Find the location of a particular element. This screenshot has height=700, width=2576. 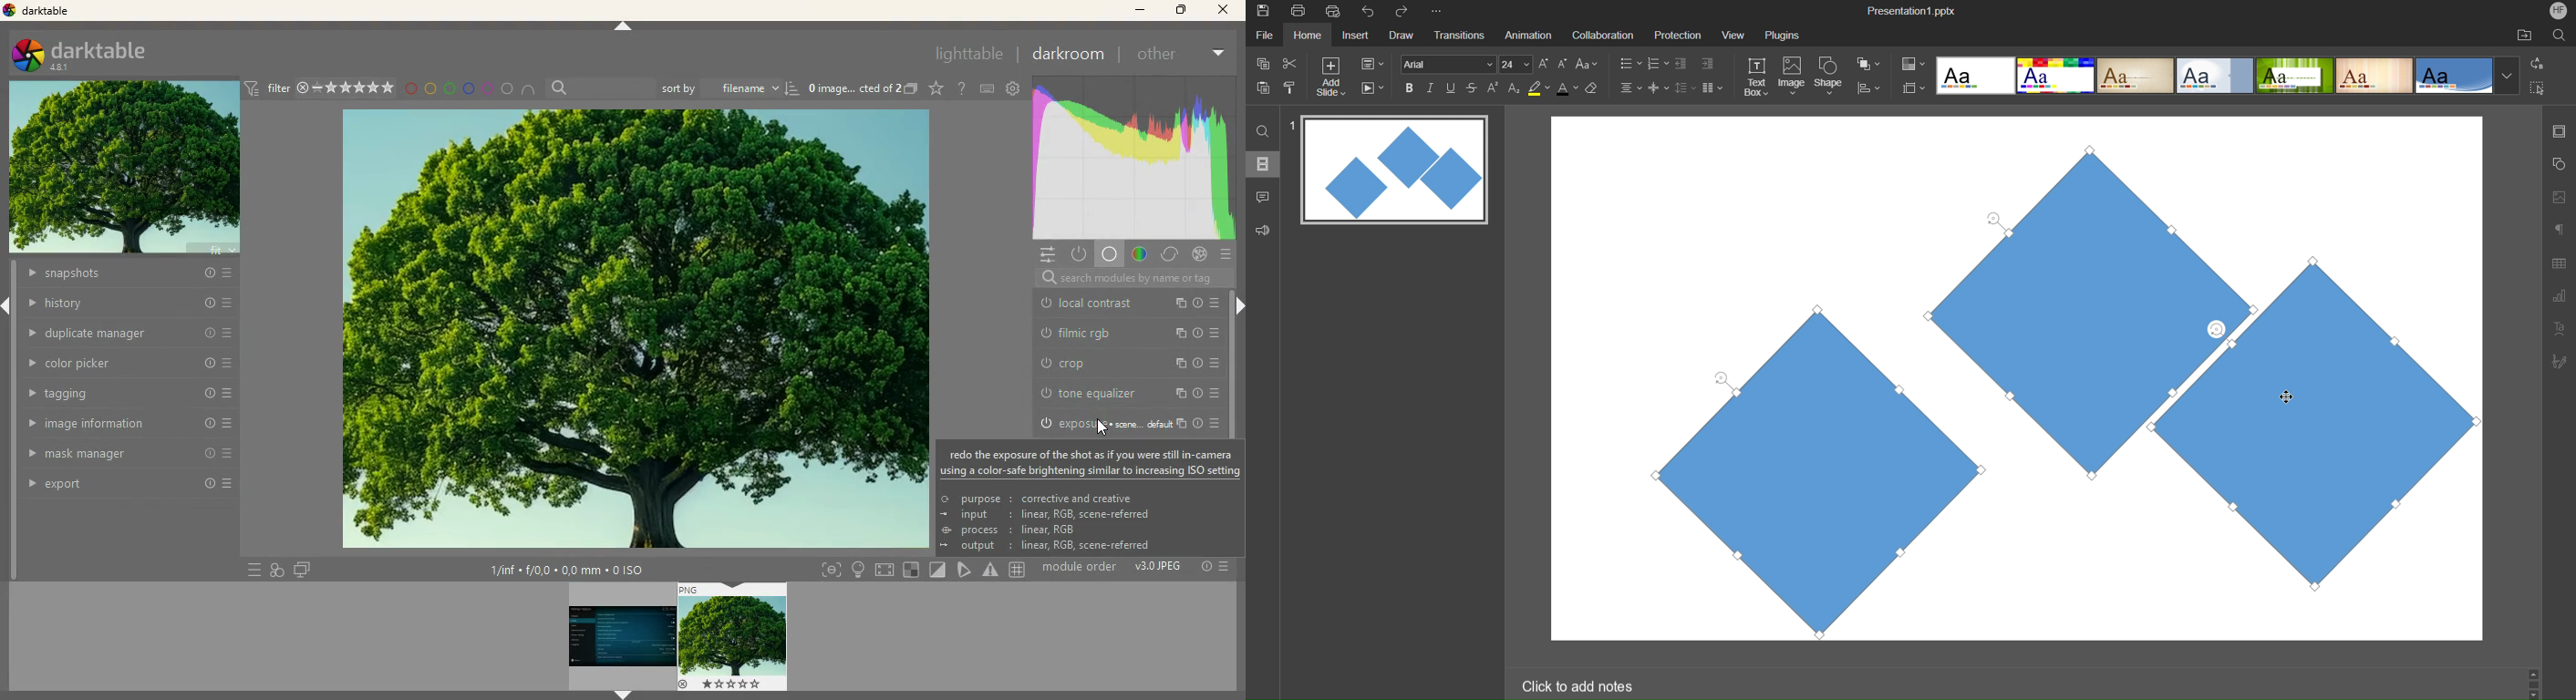

local contrast is located at coordinates (1104, 301).